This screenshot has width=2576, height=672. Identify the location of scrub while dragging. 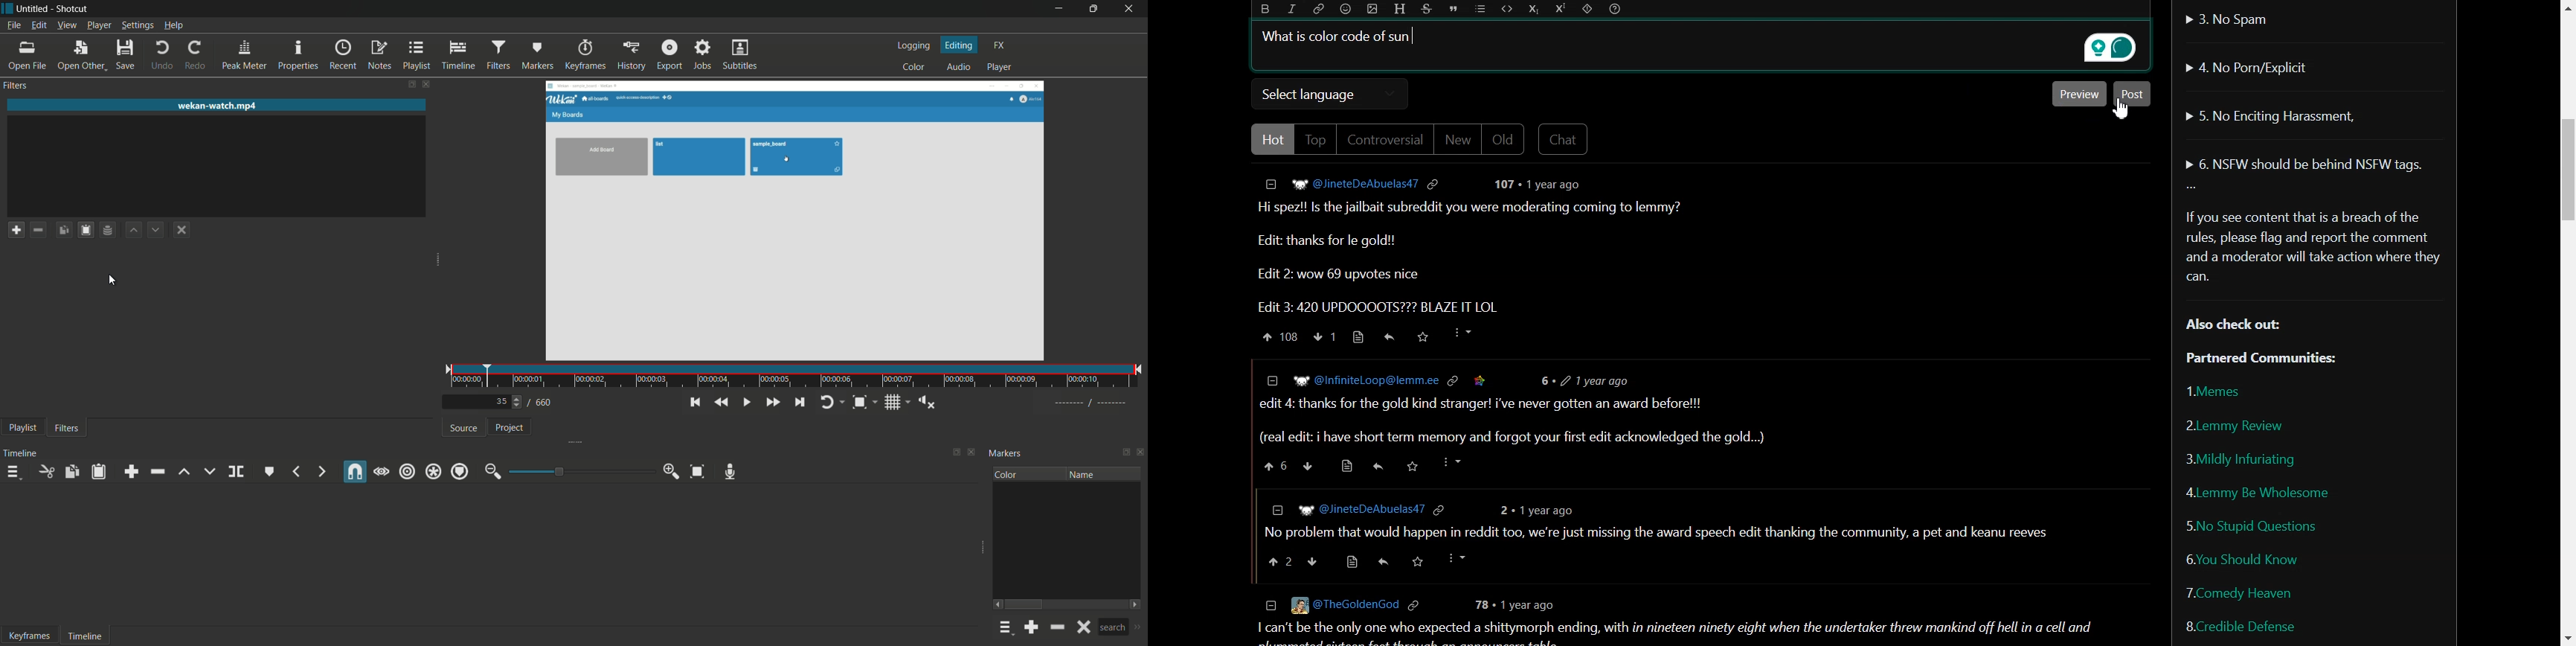
(381, 472).